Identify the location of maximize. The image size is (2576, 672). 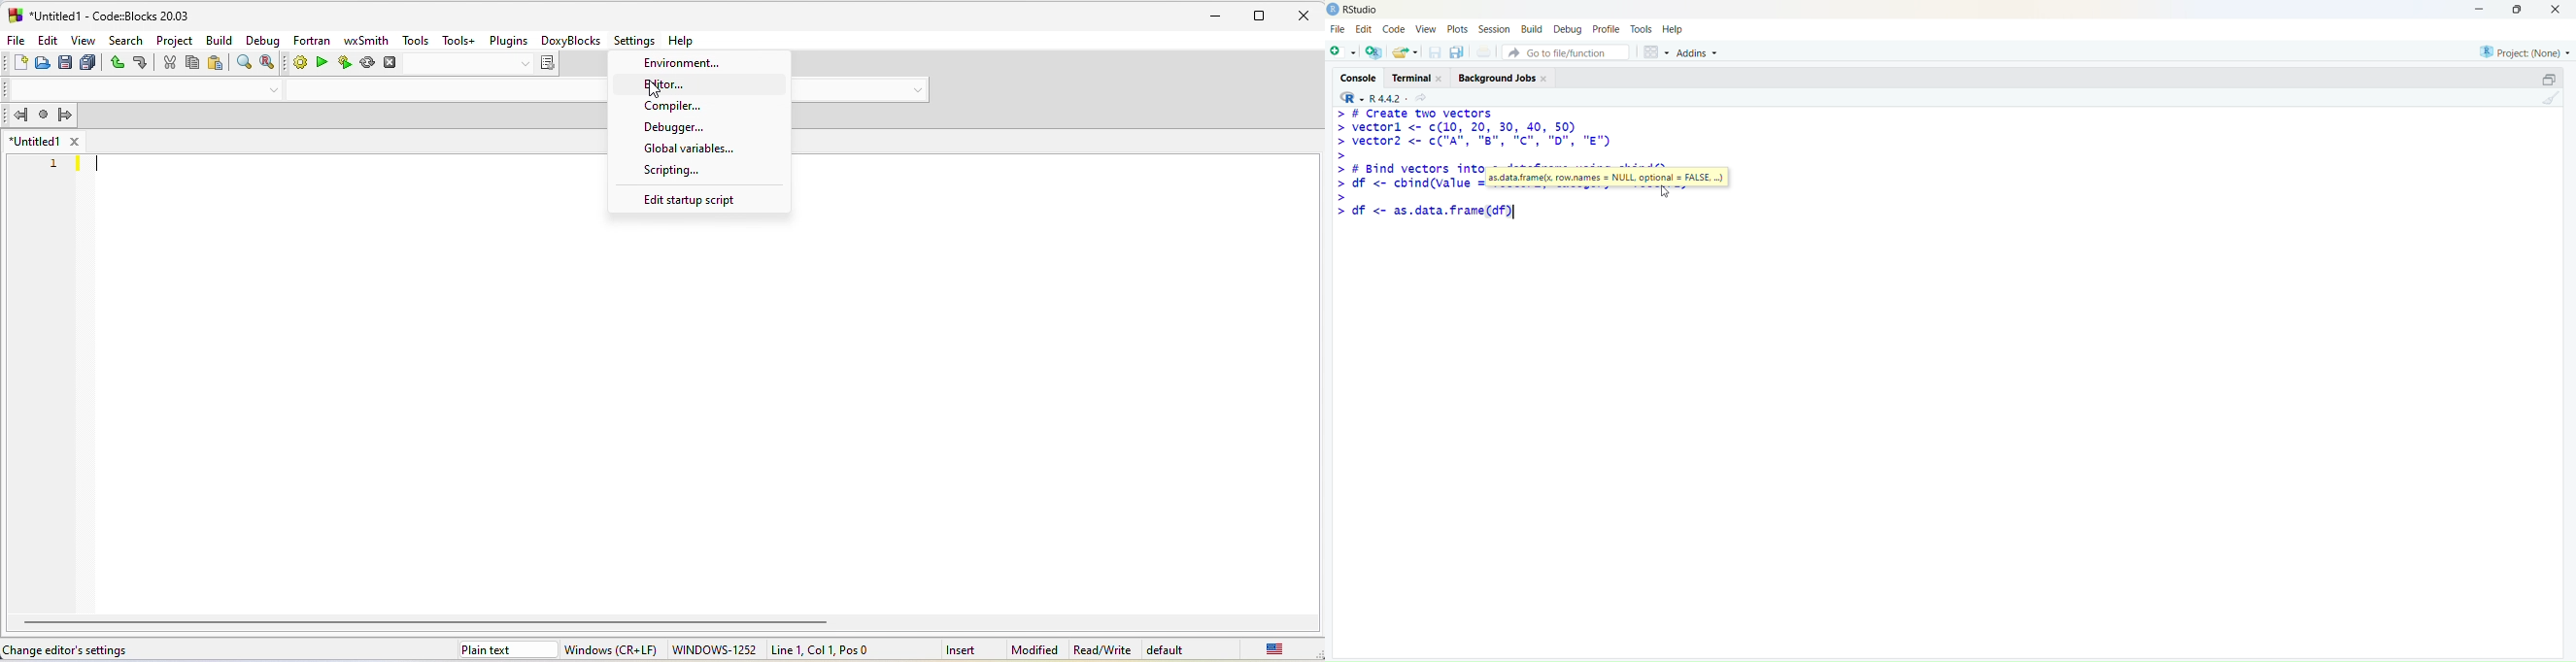
(1260, 17).